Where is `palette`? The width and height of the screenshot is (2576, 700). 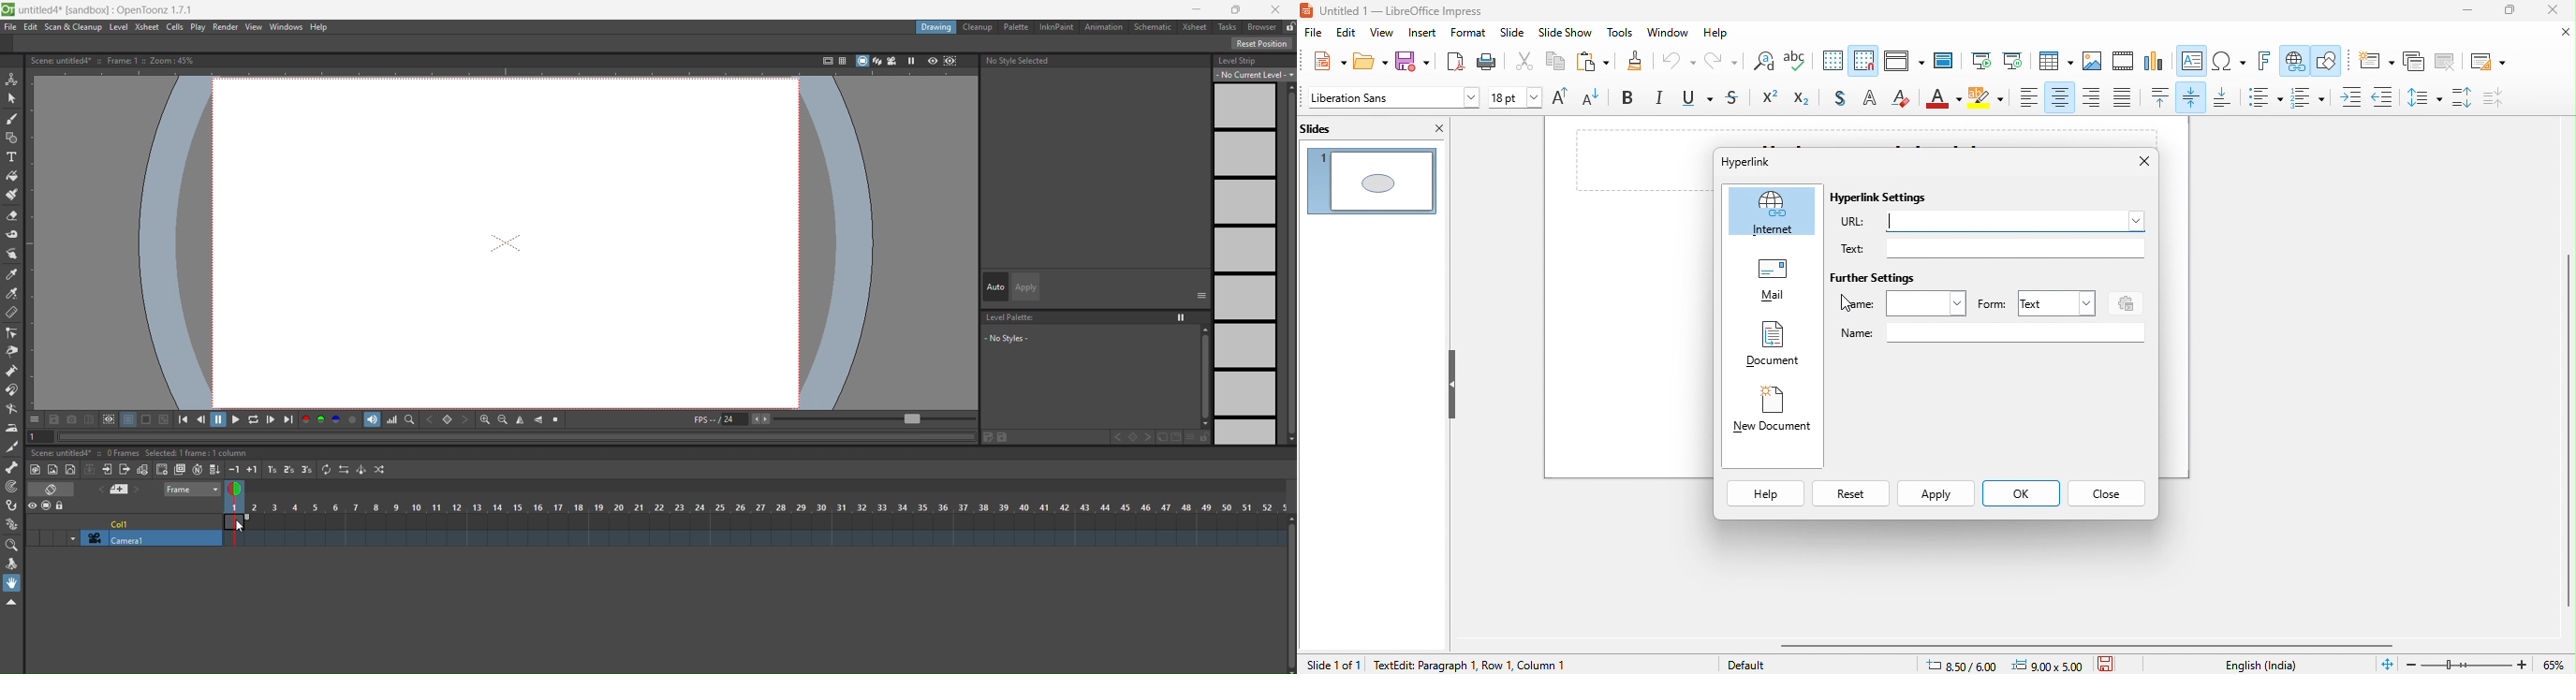
palette is located at coordinates (1015, 26).